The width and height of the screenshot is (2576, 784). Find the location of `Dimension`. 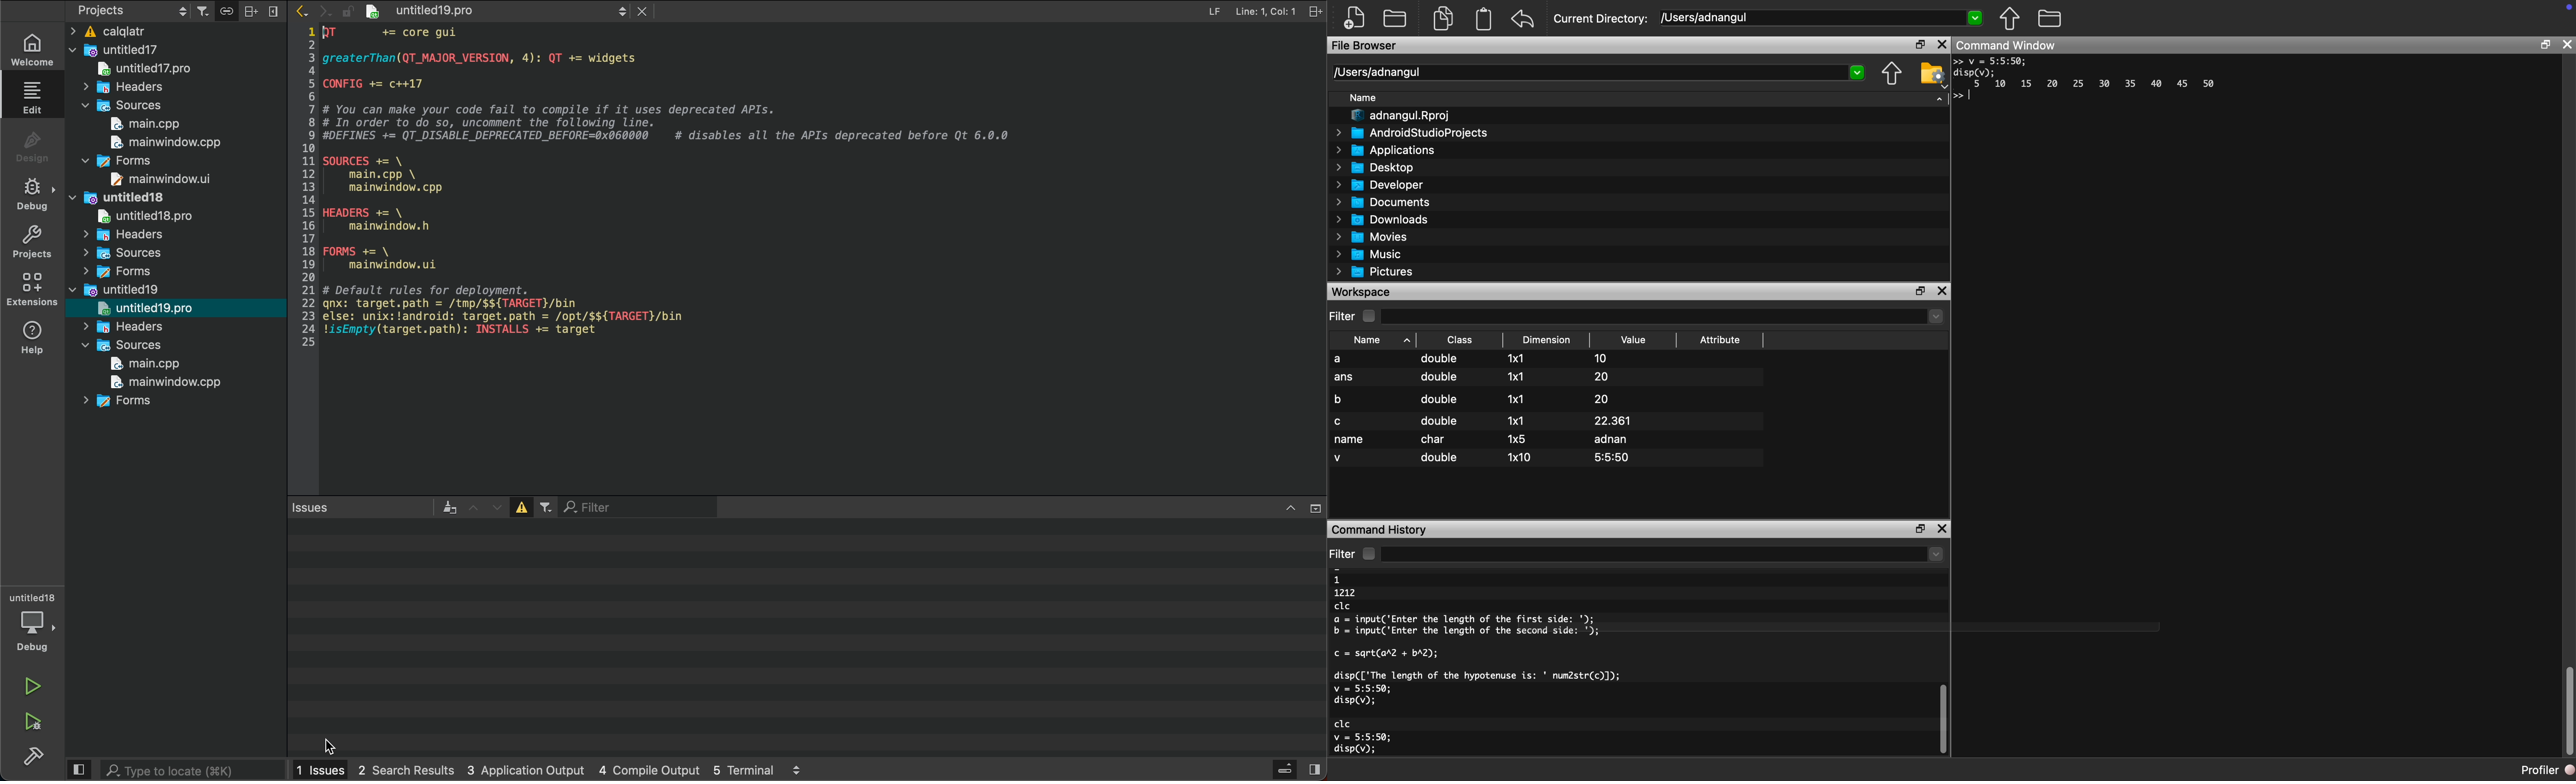

Dimension is located at coordinates (1546, 340).